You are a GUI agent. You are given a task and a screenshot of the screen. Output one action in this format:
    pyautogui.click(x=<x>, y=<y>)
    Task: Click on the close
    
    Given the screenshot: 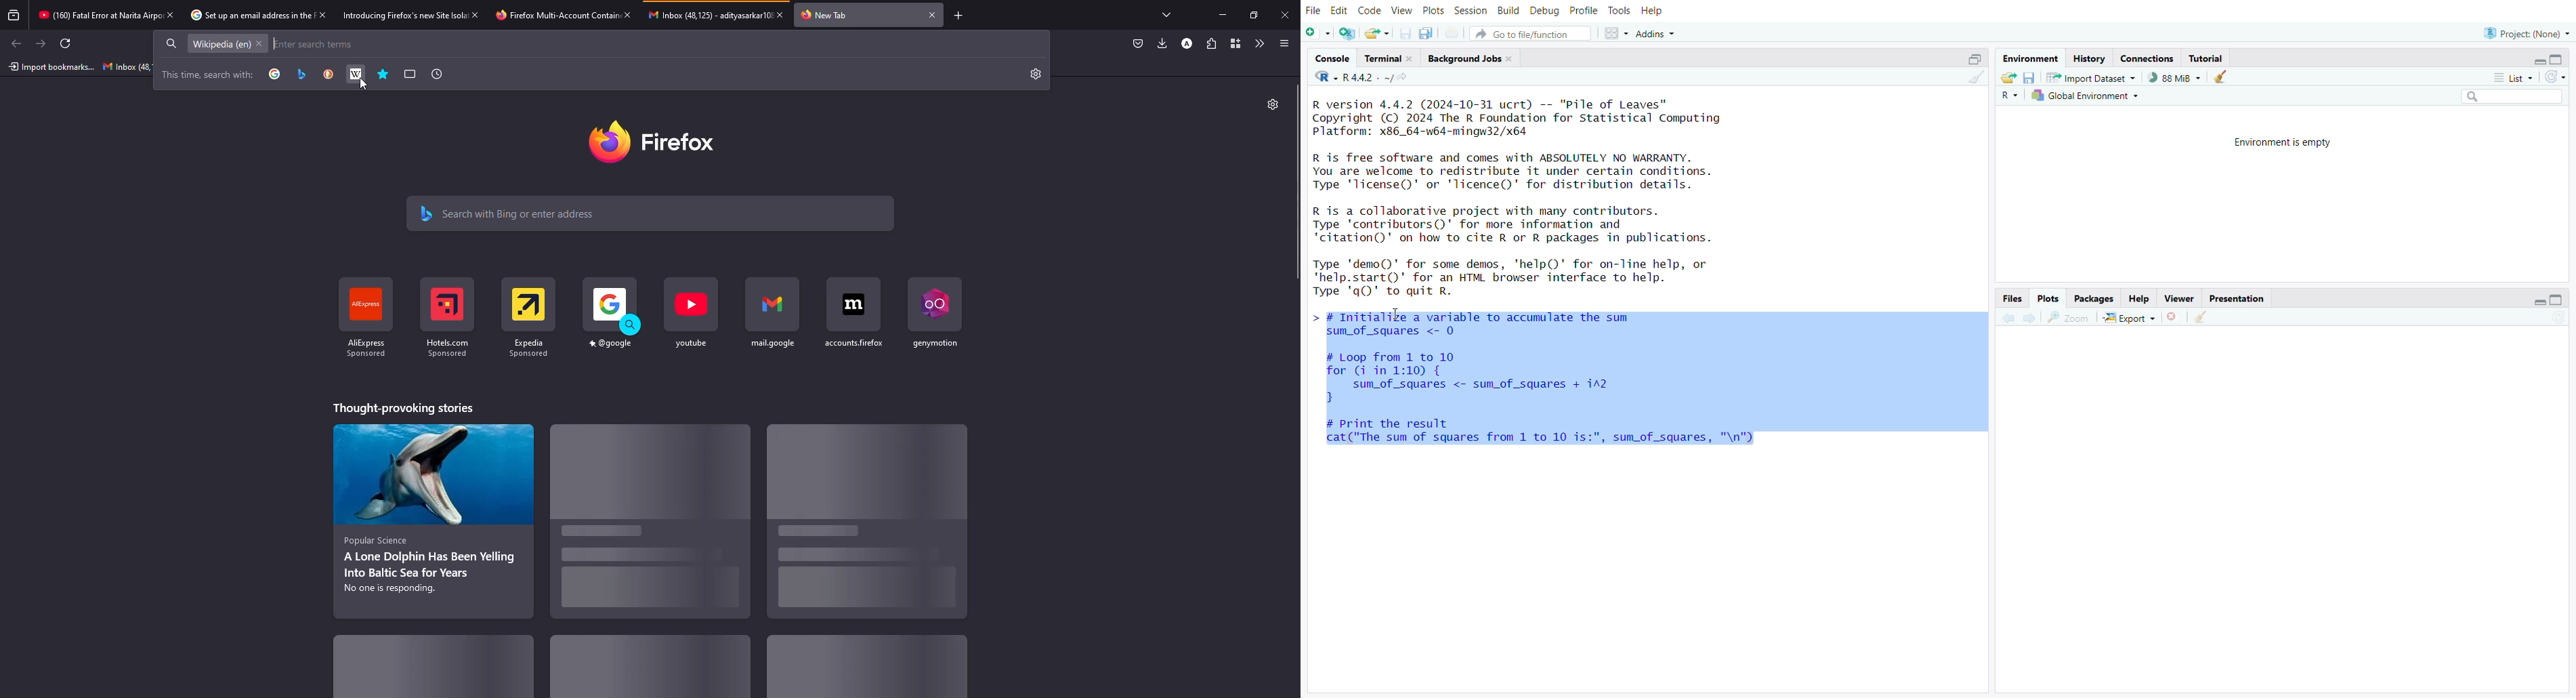 What is the action you would take?
    pyautogui.click(x=260, y=44)
    